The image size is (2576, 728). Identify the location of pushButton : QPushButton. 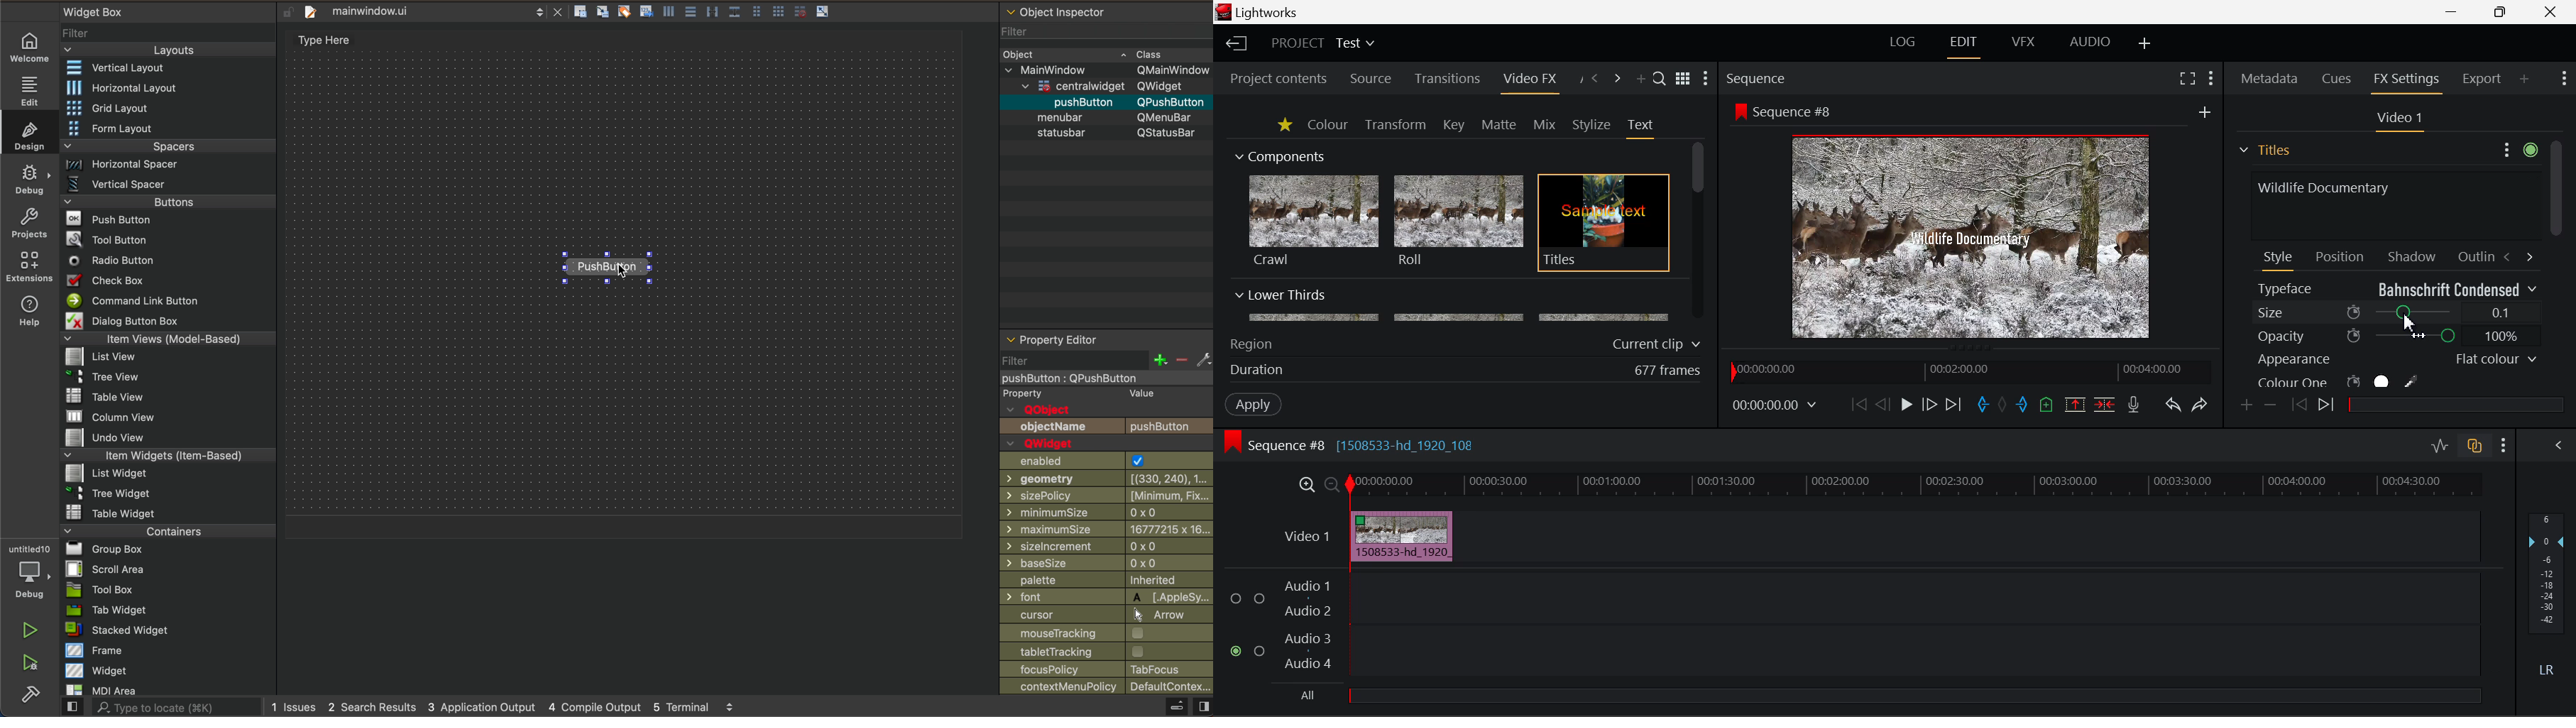
(1074, 379).